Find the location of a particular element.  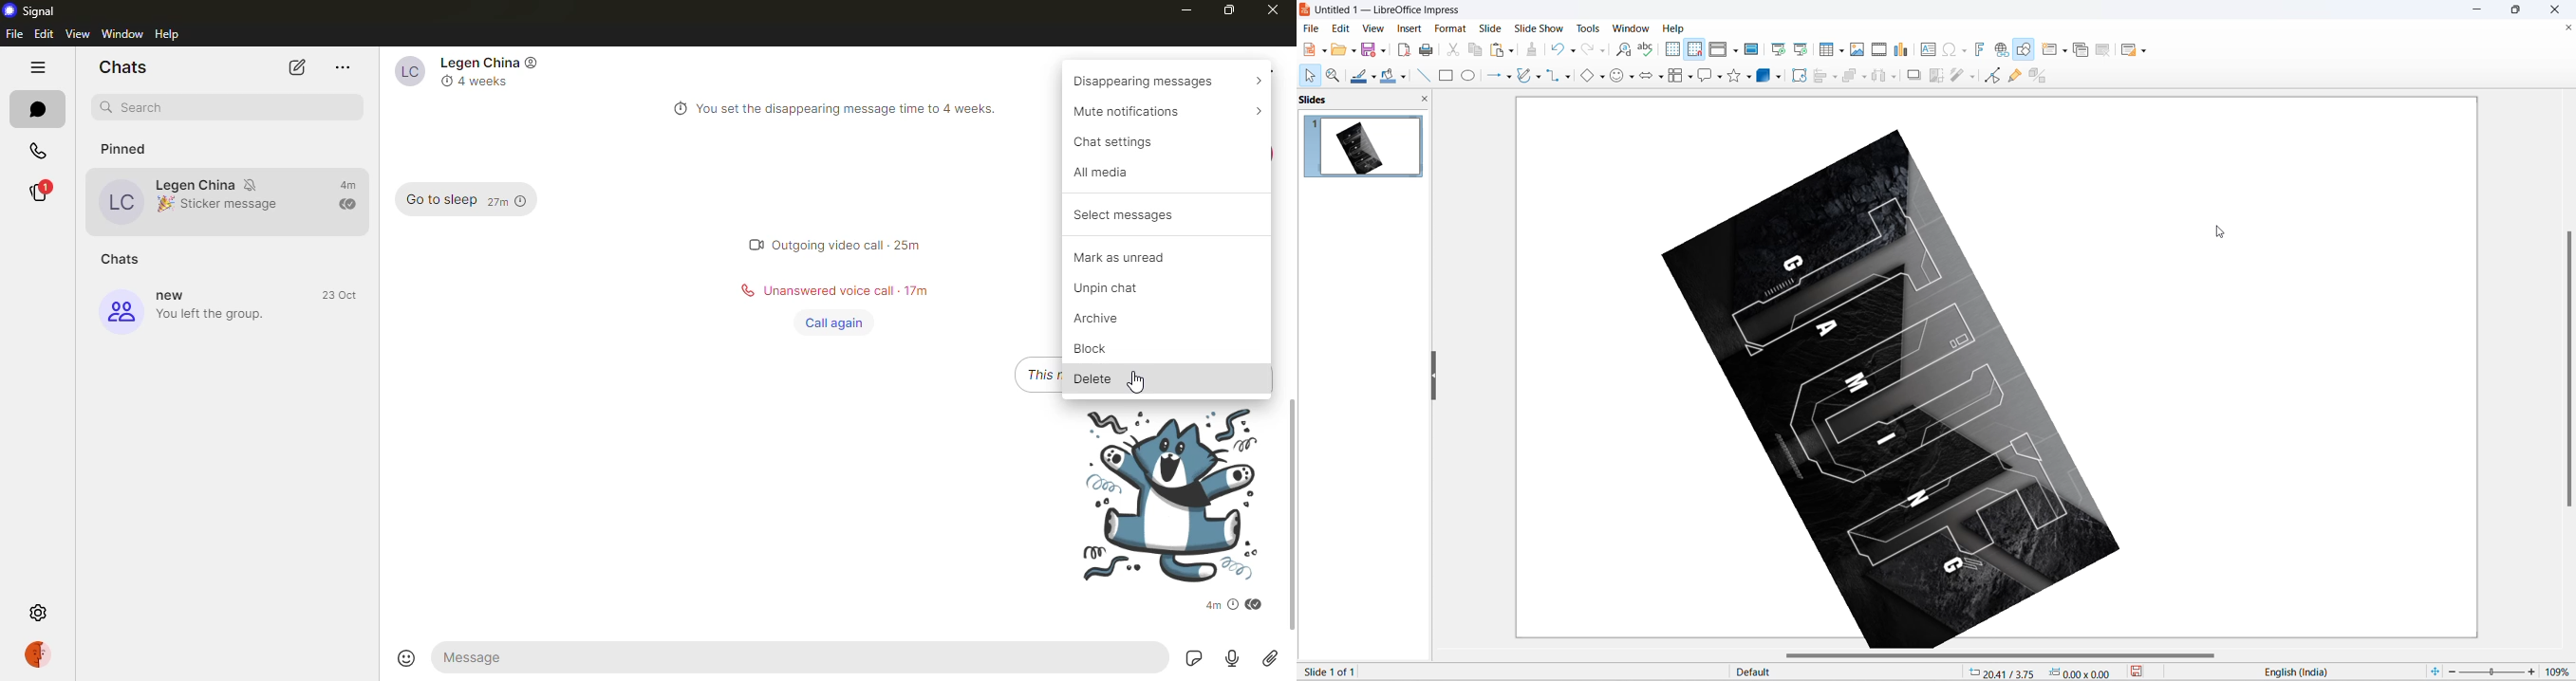

tools is located at coordinates (1593, 28).